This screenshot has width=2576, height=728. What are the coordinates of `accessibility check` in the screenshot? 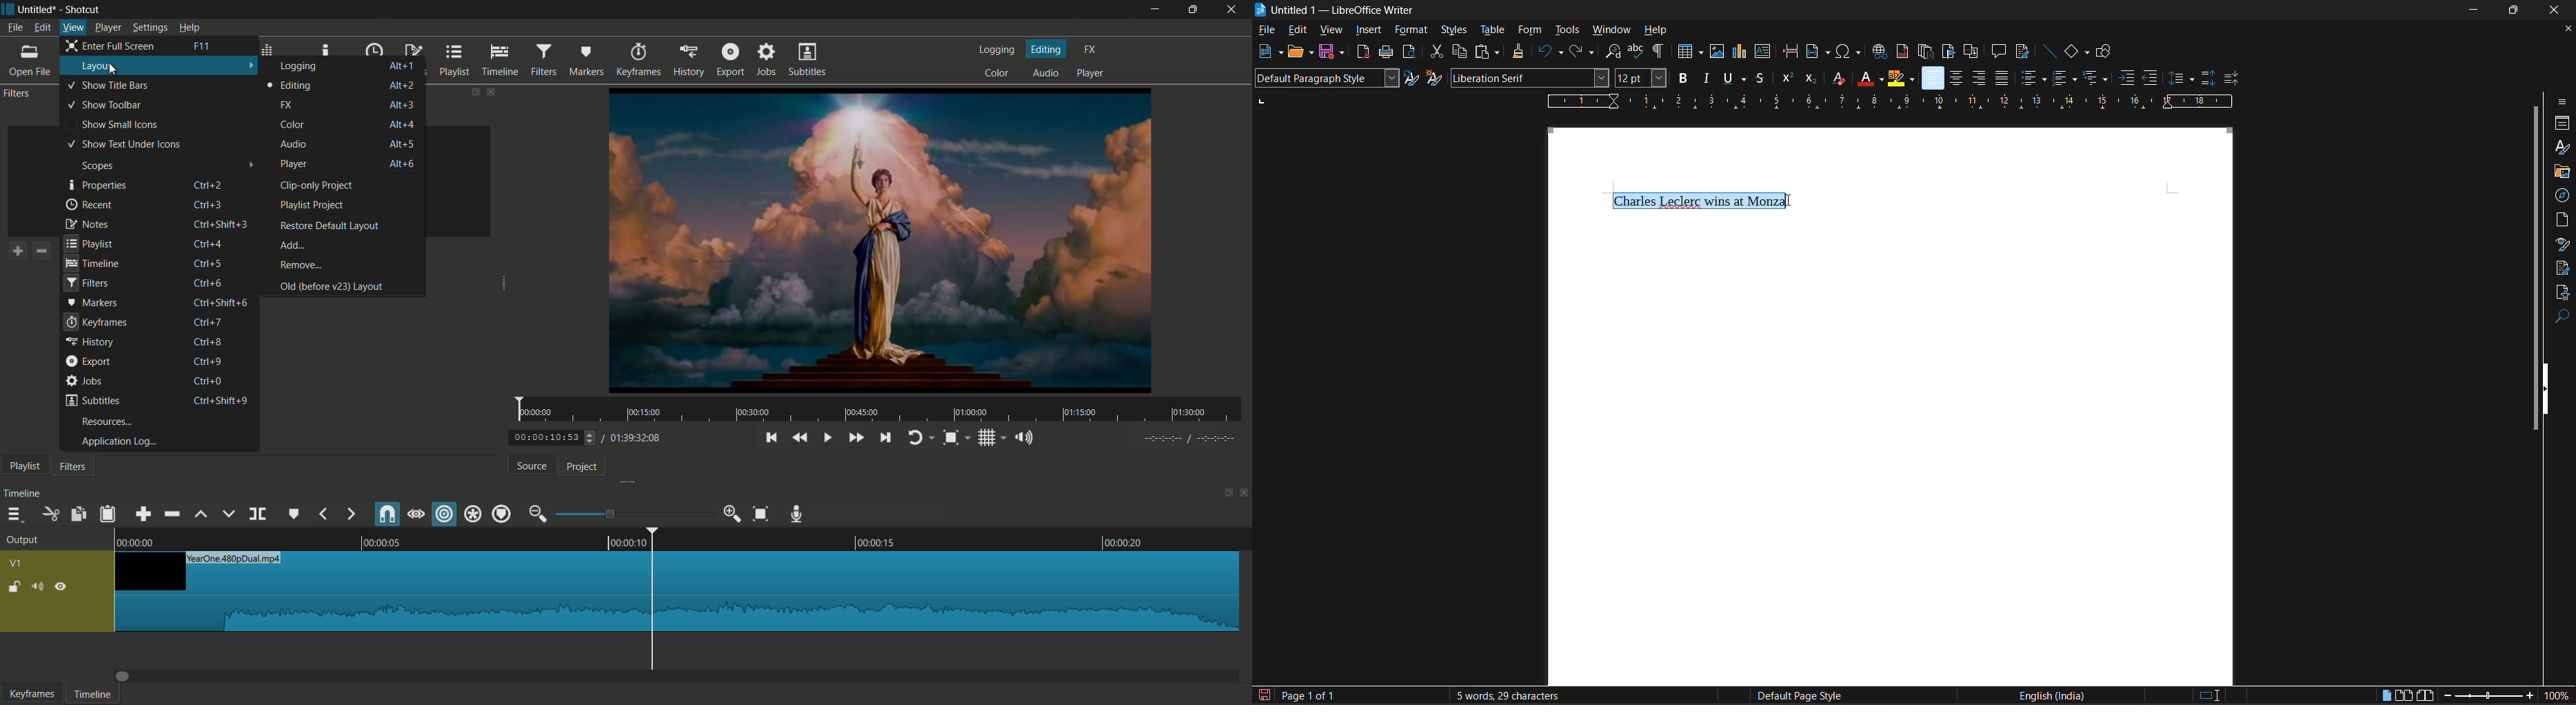 It's located at (2561, 293).